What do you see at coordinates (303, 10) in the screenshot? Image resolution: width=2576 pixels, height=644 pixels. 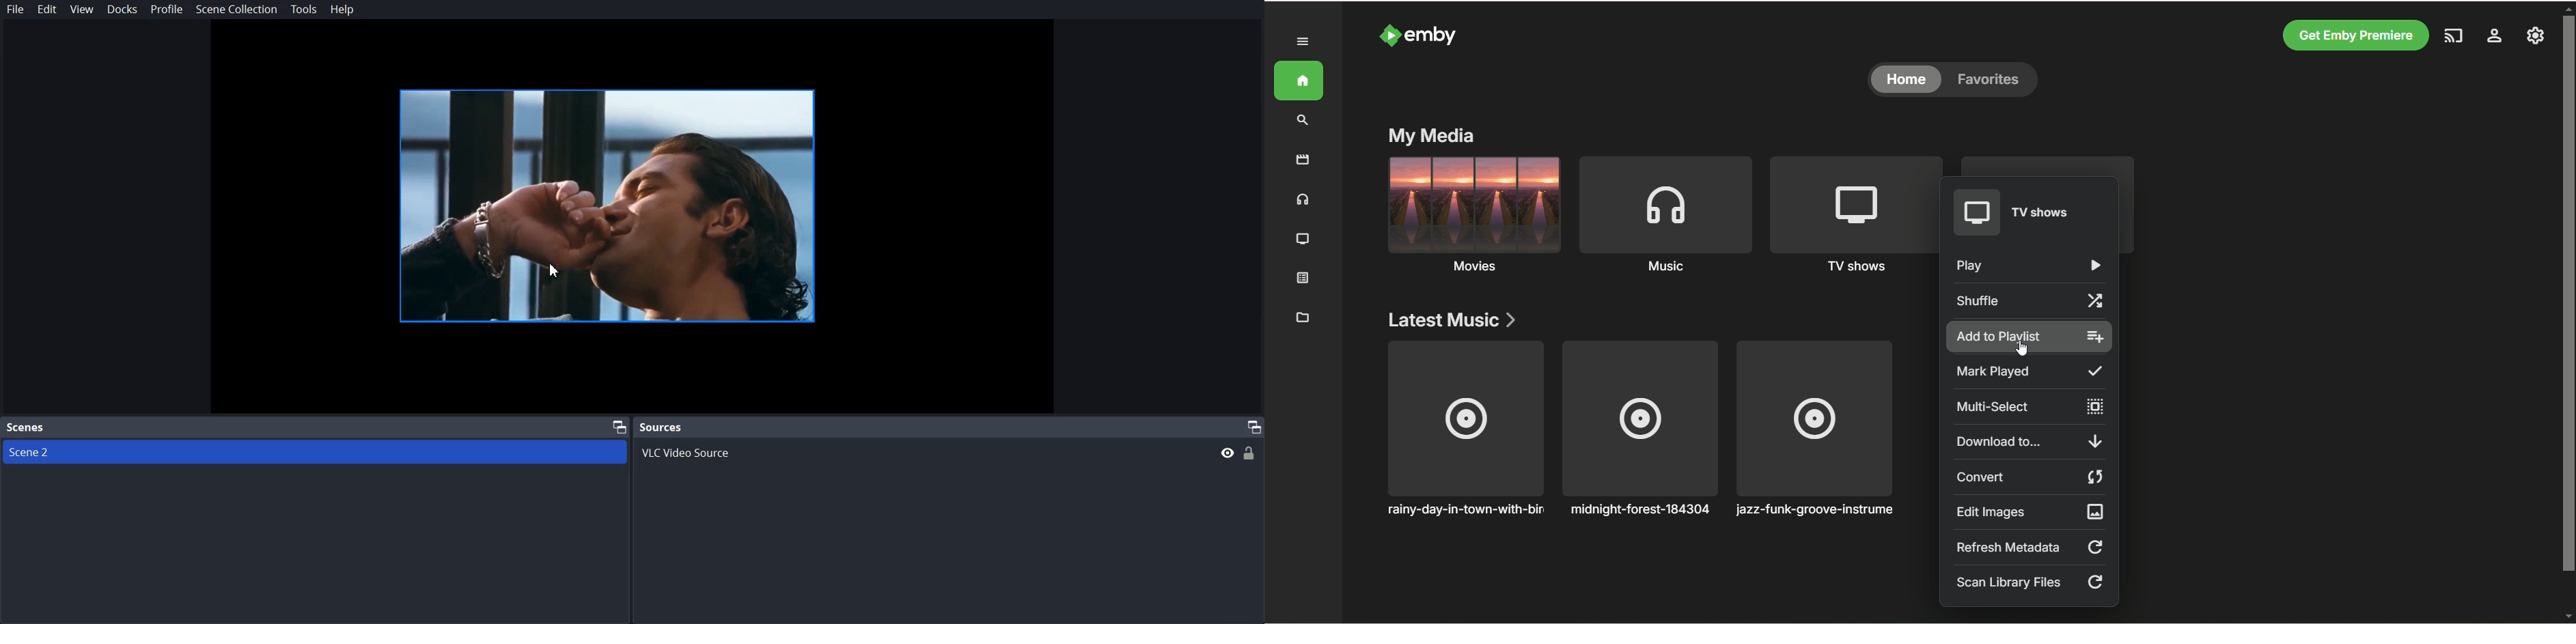 I see `Tools` at bounding box center [303, 10].